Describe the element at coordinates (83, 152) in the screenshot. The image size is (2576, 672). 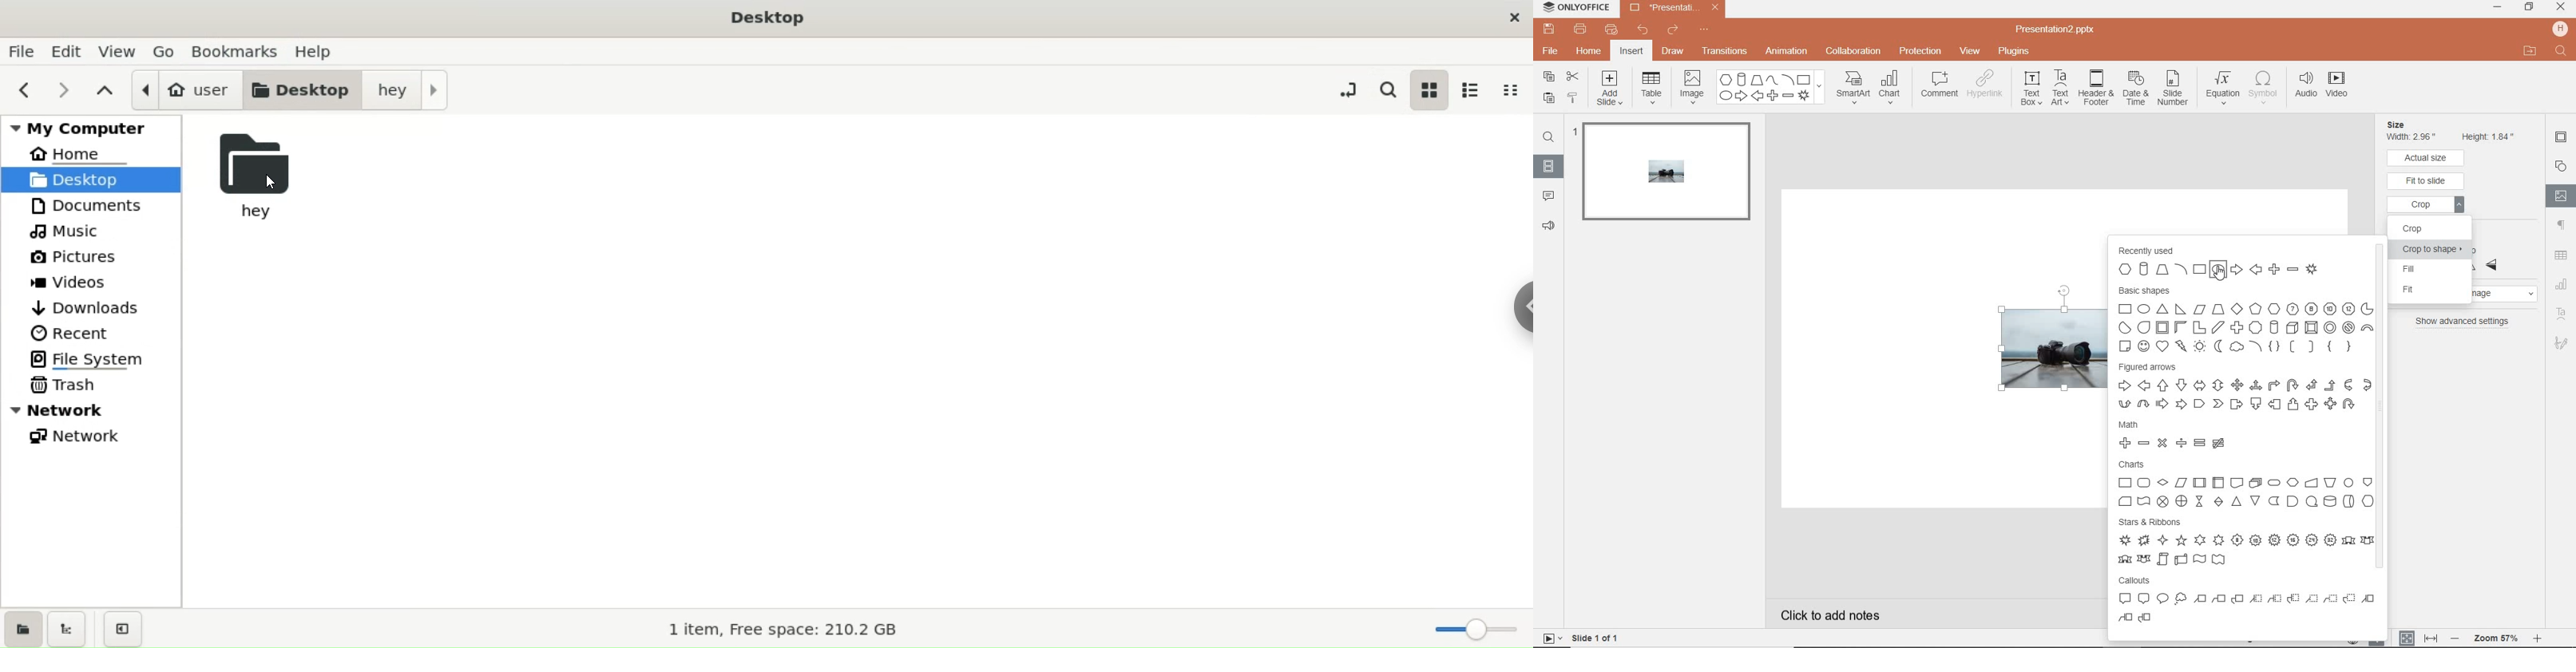
I see `home` at that location.